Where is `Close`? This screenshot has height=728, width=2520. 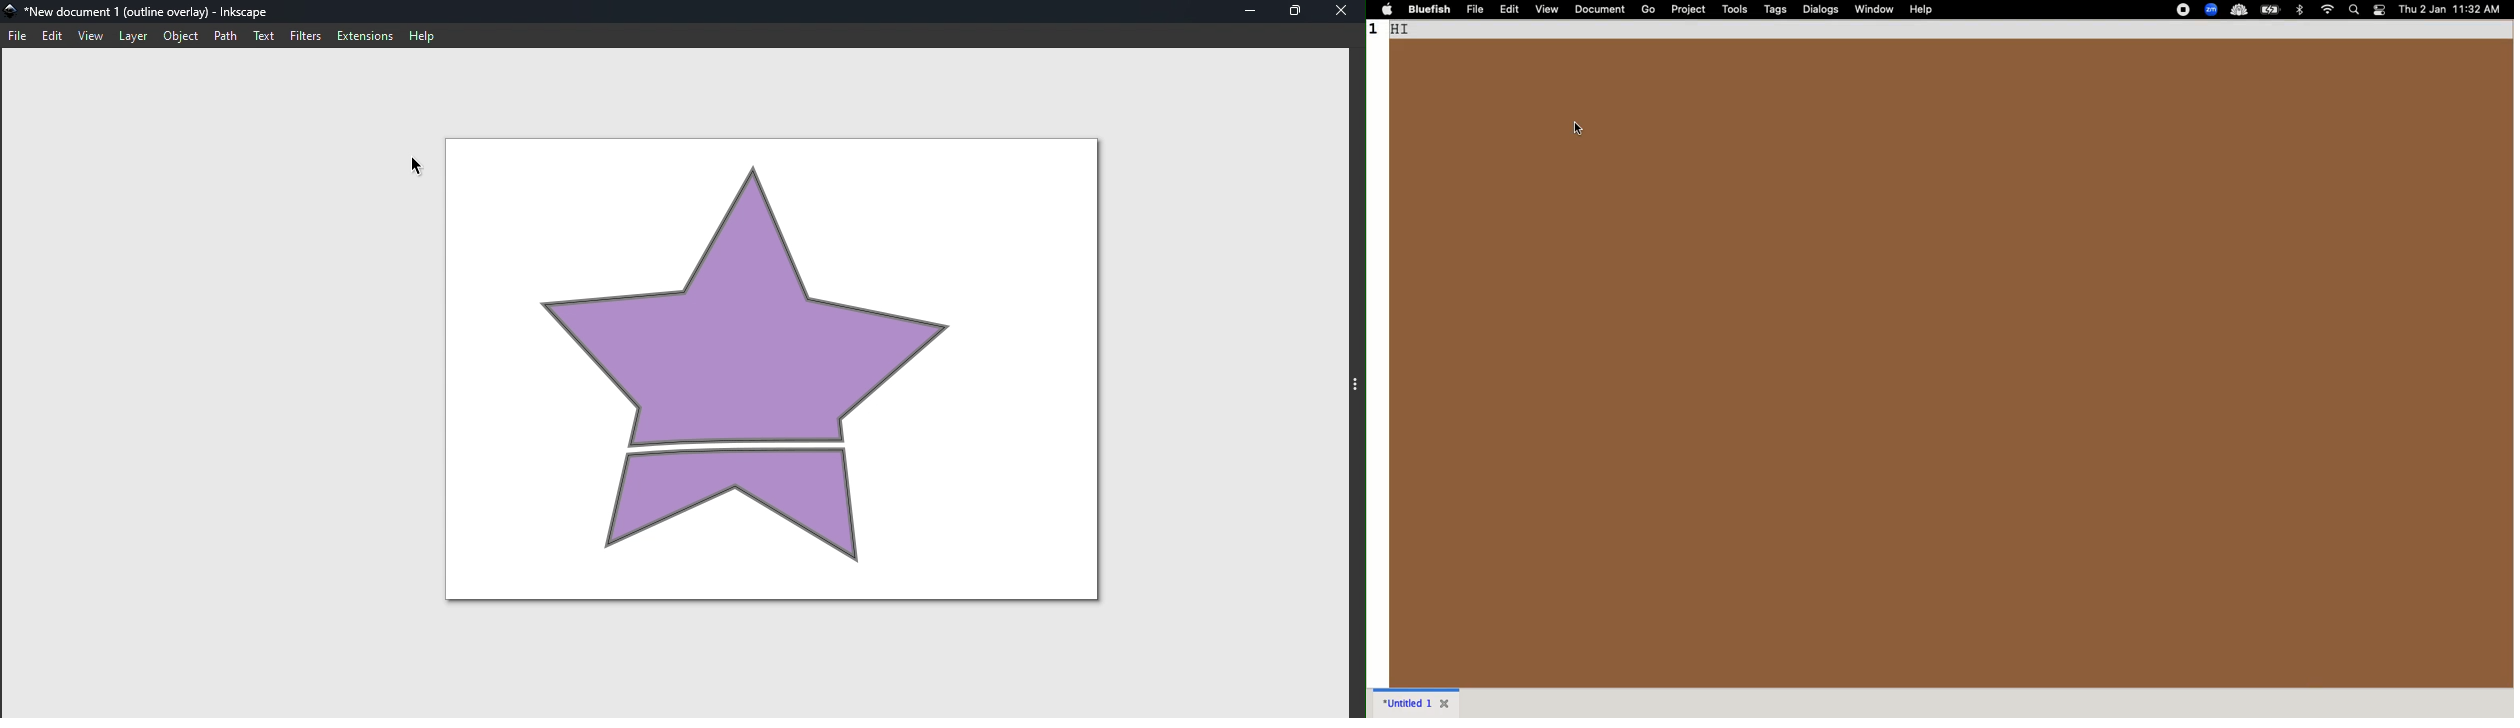
Close is located at coordinates (1343, 11).